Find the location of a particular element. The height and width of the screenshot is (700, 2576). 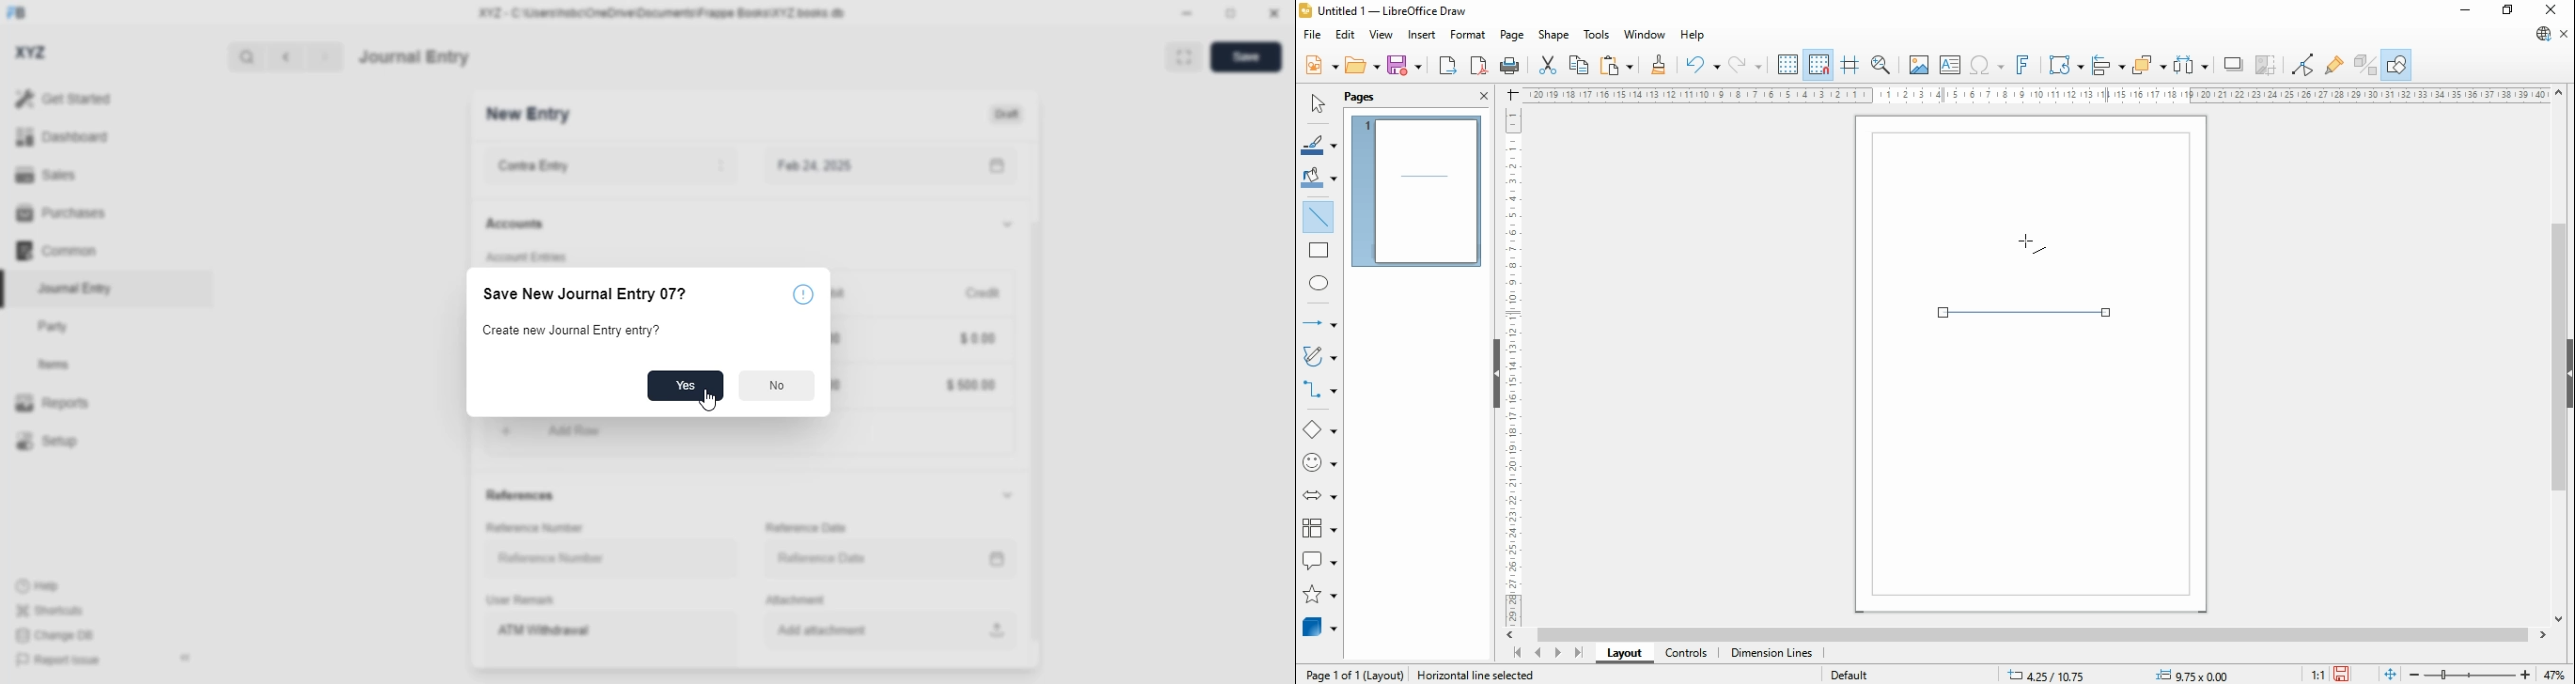

close document is located at coordinates (2565, 34).